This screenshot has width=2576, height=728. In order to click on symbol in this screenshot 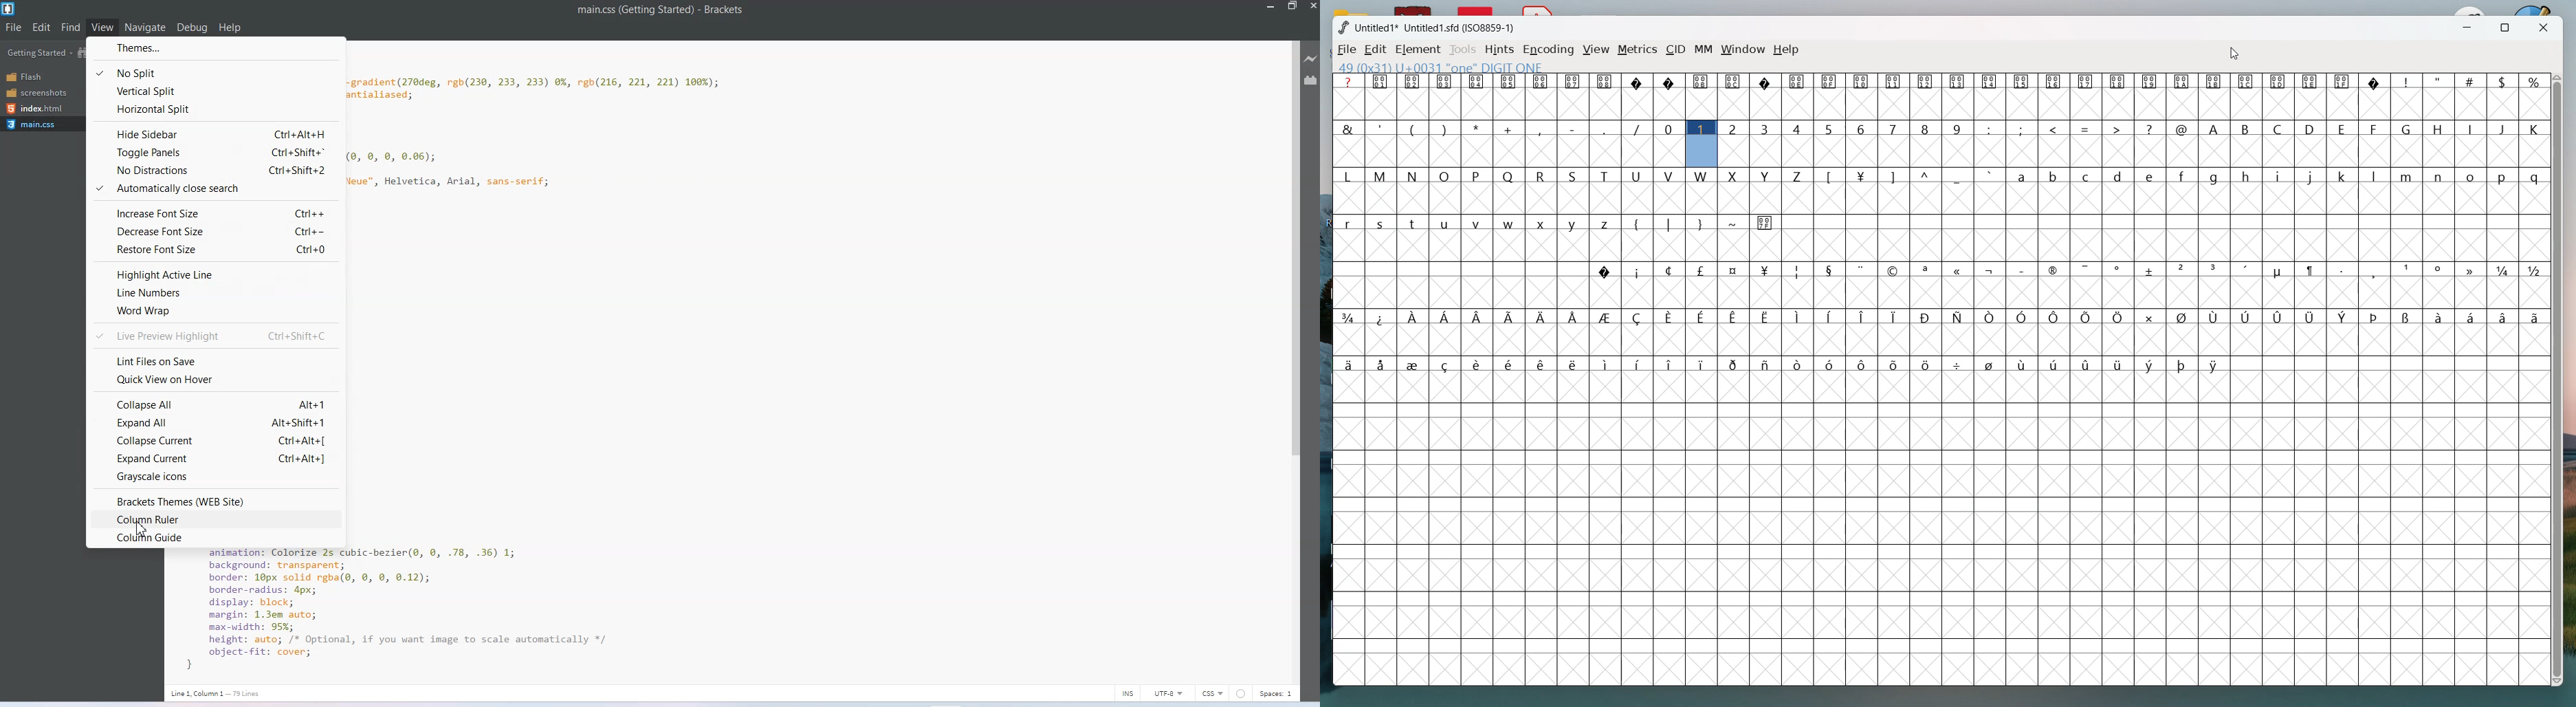, I will do `click(1702, 364)`.